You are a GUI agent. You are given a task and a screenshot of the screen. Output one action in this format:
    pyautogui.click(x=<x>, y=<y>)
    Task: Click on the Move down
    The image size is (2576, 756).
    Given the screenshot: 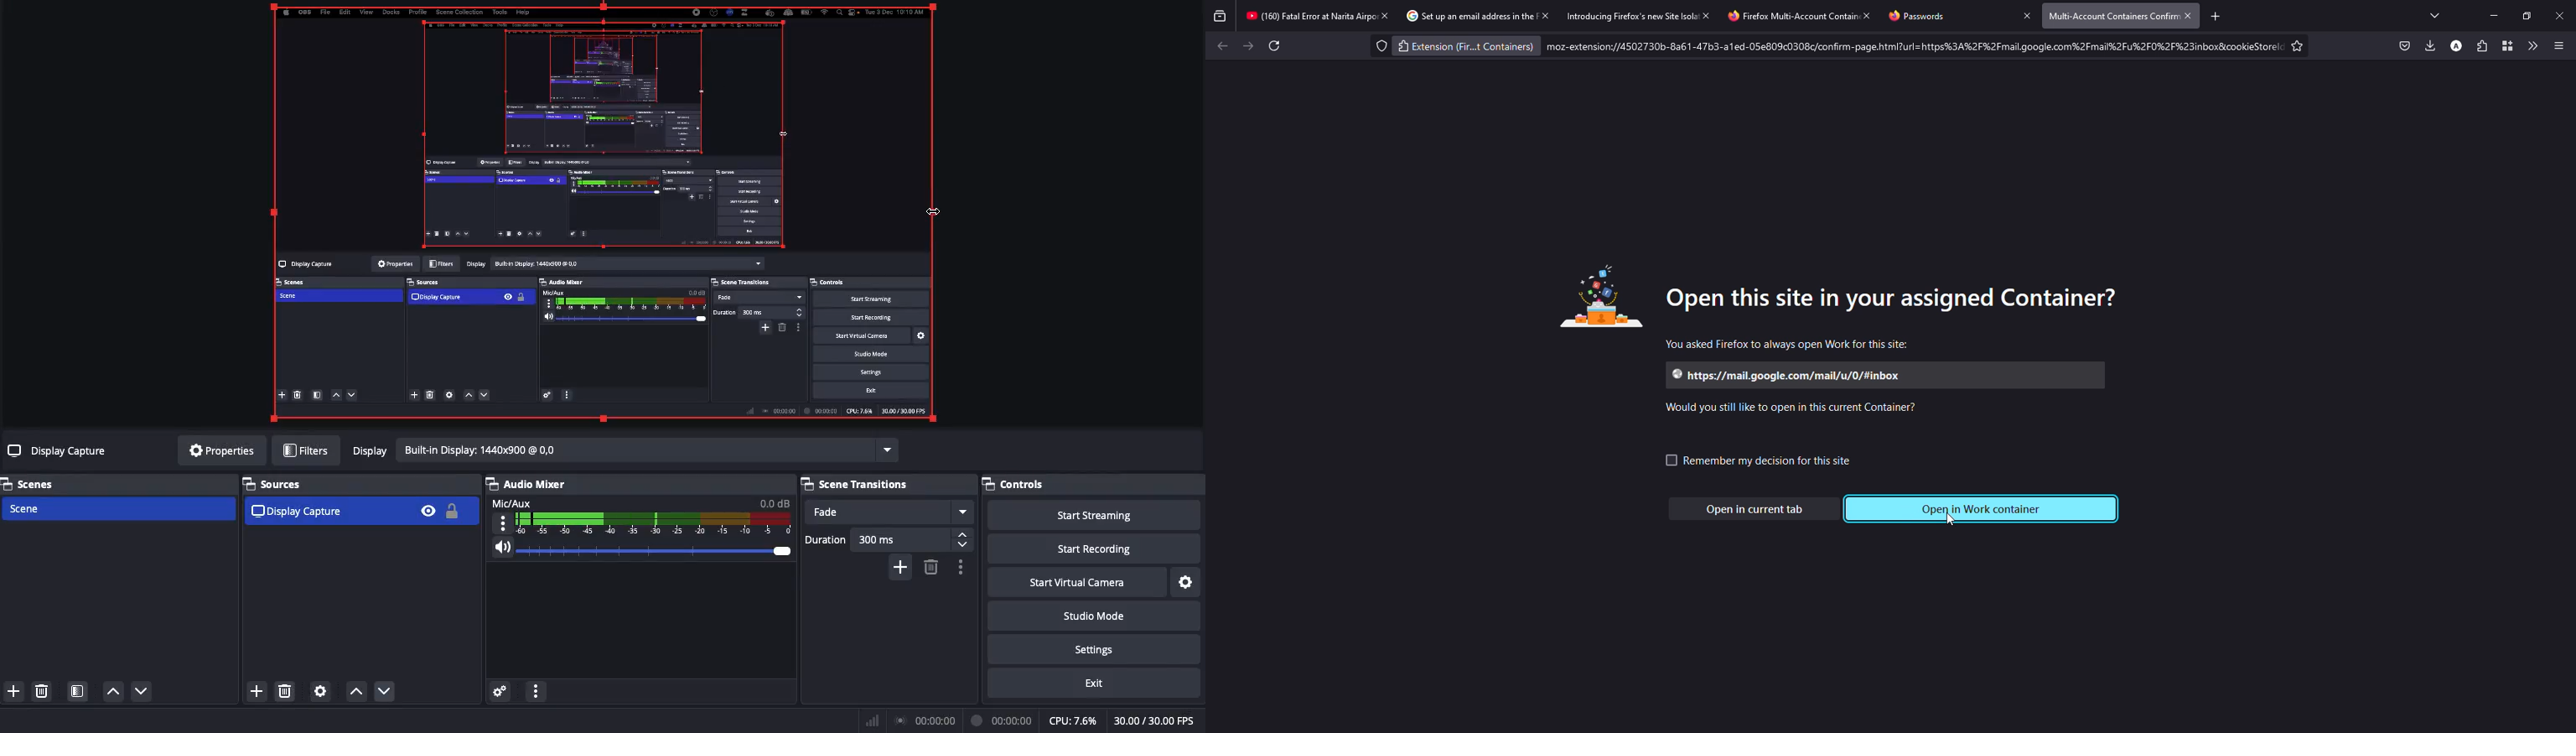 What is the action you would take?
    pyautogui.click(x=143, y=691)
    